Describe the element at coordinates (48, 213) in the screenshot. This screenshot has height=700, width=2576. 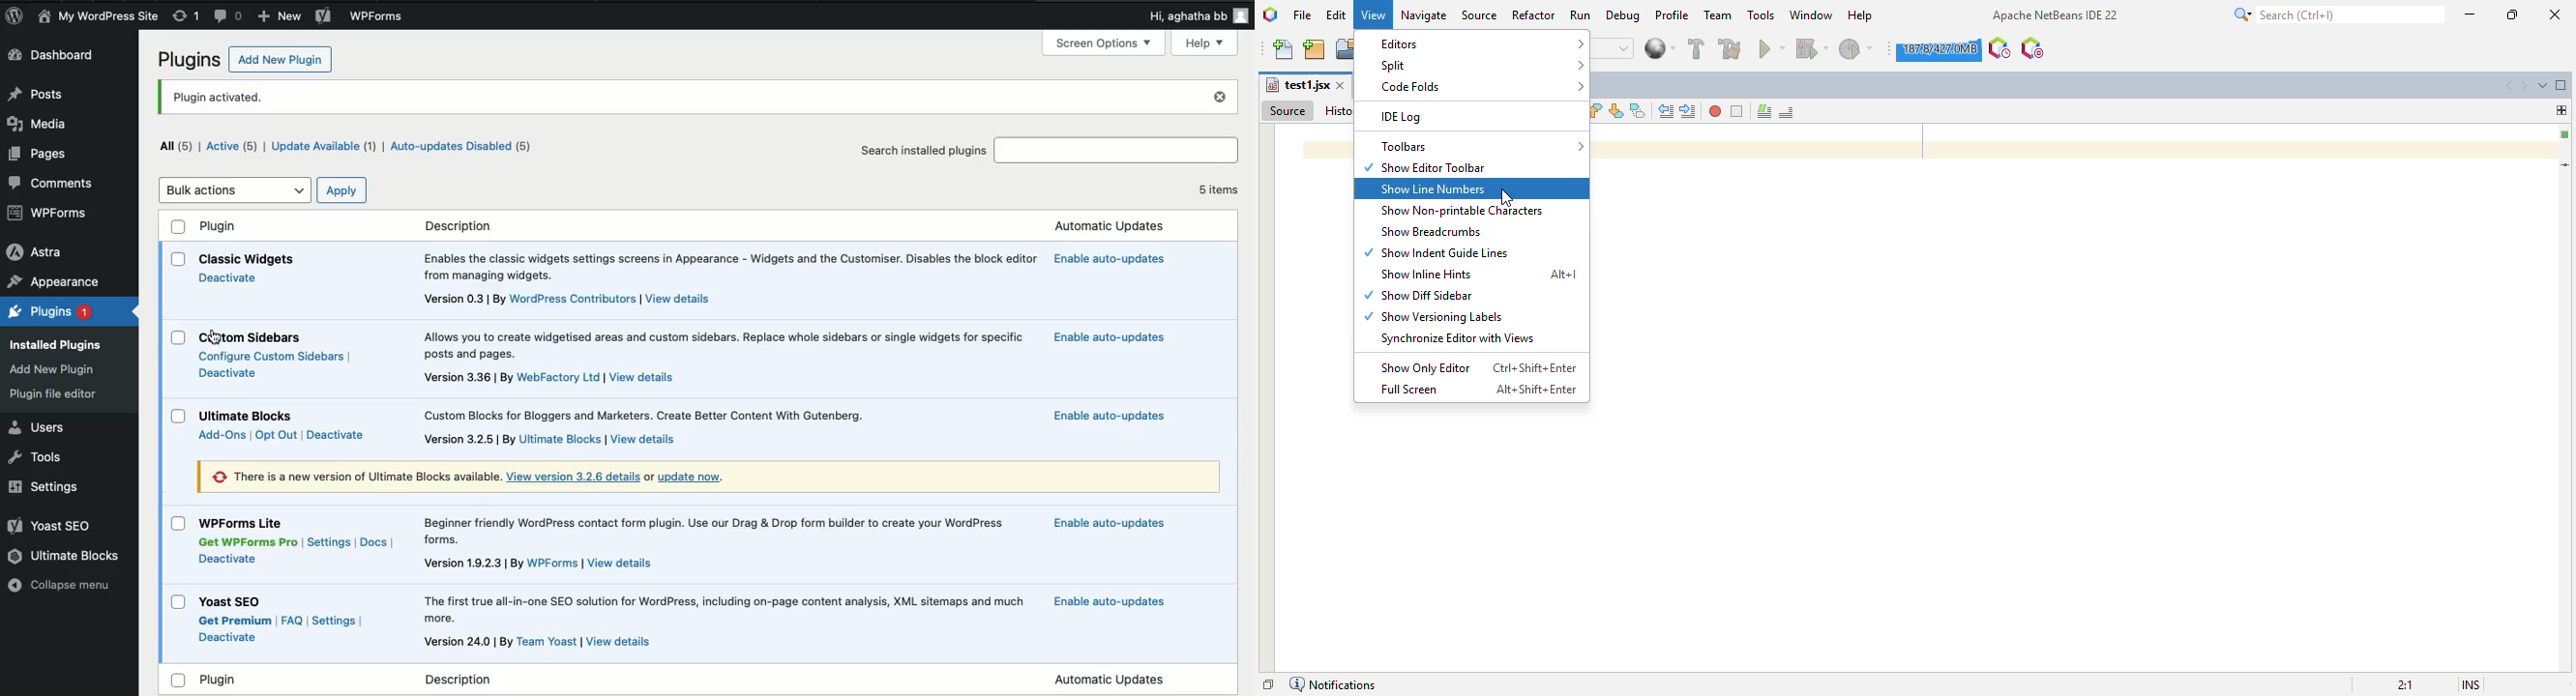
I see `WPForms` at that location.